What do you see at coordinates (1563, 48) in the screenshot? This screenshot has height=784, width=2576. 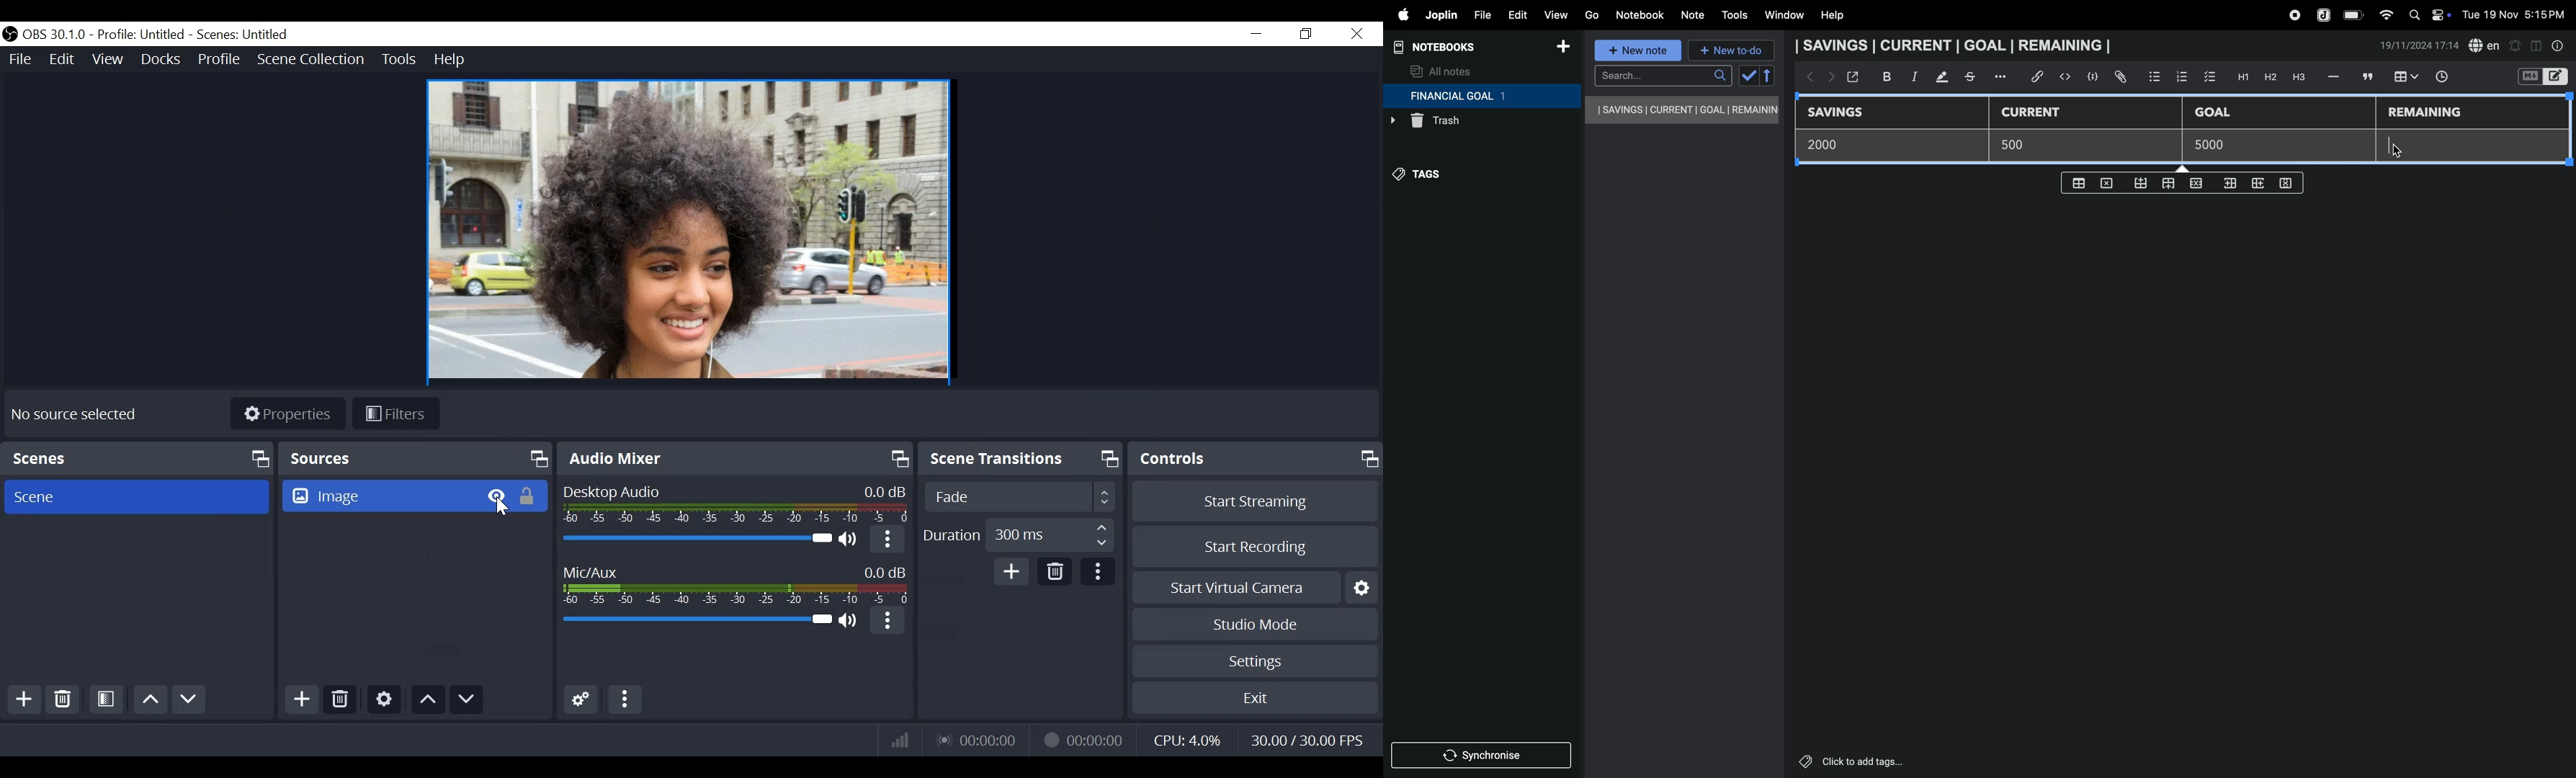 I see `add` at bounding box center [1563, 48].